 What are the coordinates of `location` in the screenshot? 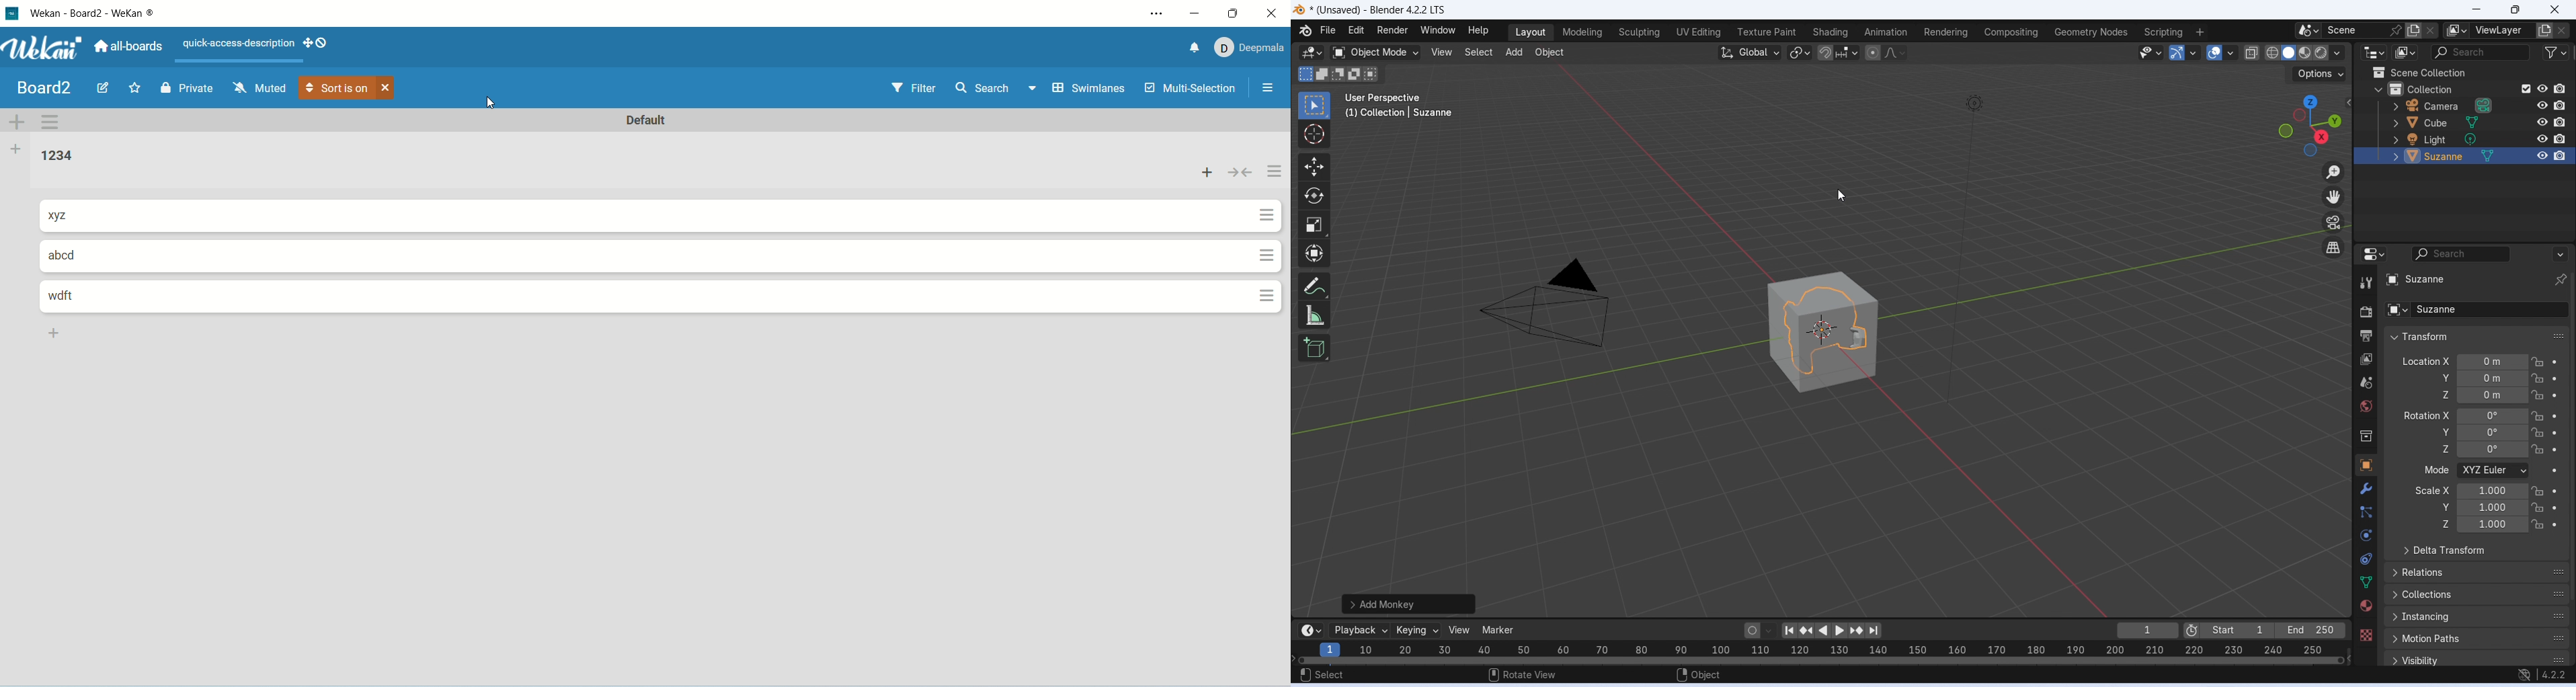 It's located at (2494, 362).